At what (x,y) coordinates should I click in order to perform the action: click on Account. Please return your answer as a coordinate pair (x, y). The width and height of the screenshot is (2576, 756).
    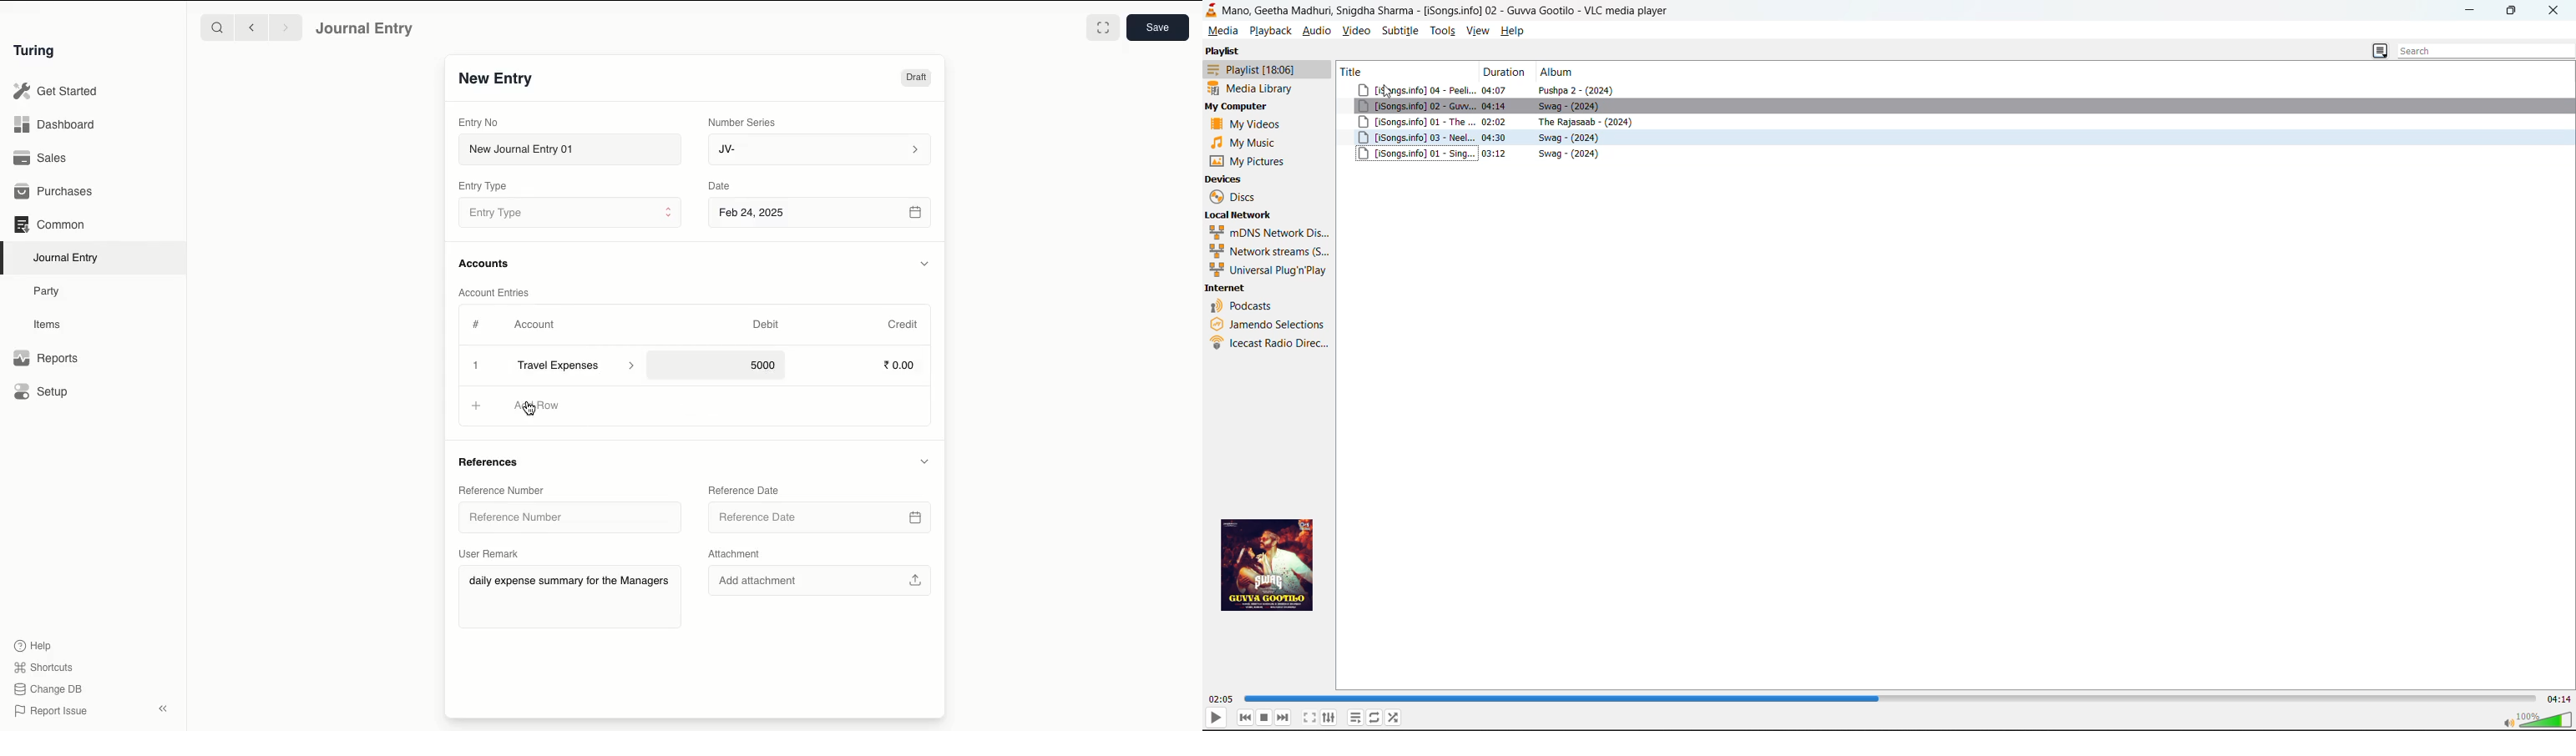
    Looking at the image, I should click on (535, 325).